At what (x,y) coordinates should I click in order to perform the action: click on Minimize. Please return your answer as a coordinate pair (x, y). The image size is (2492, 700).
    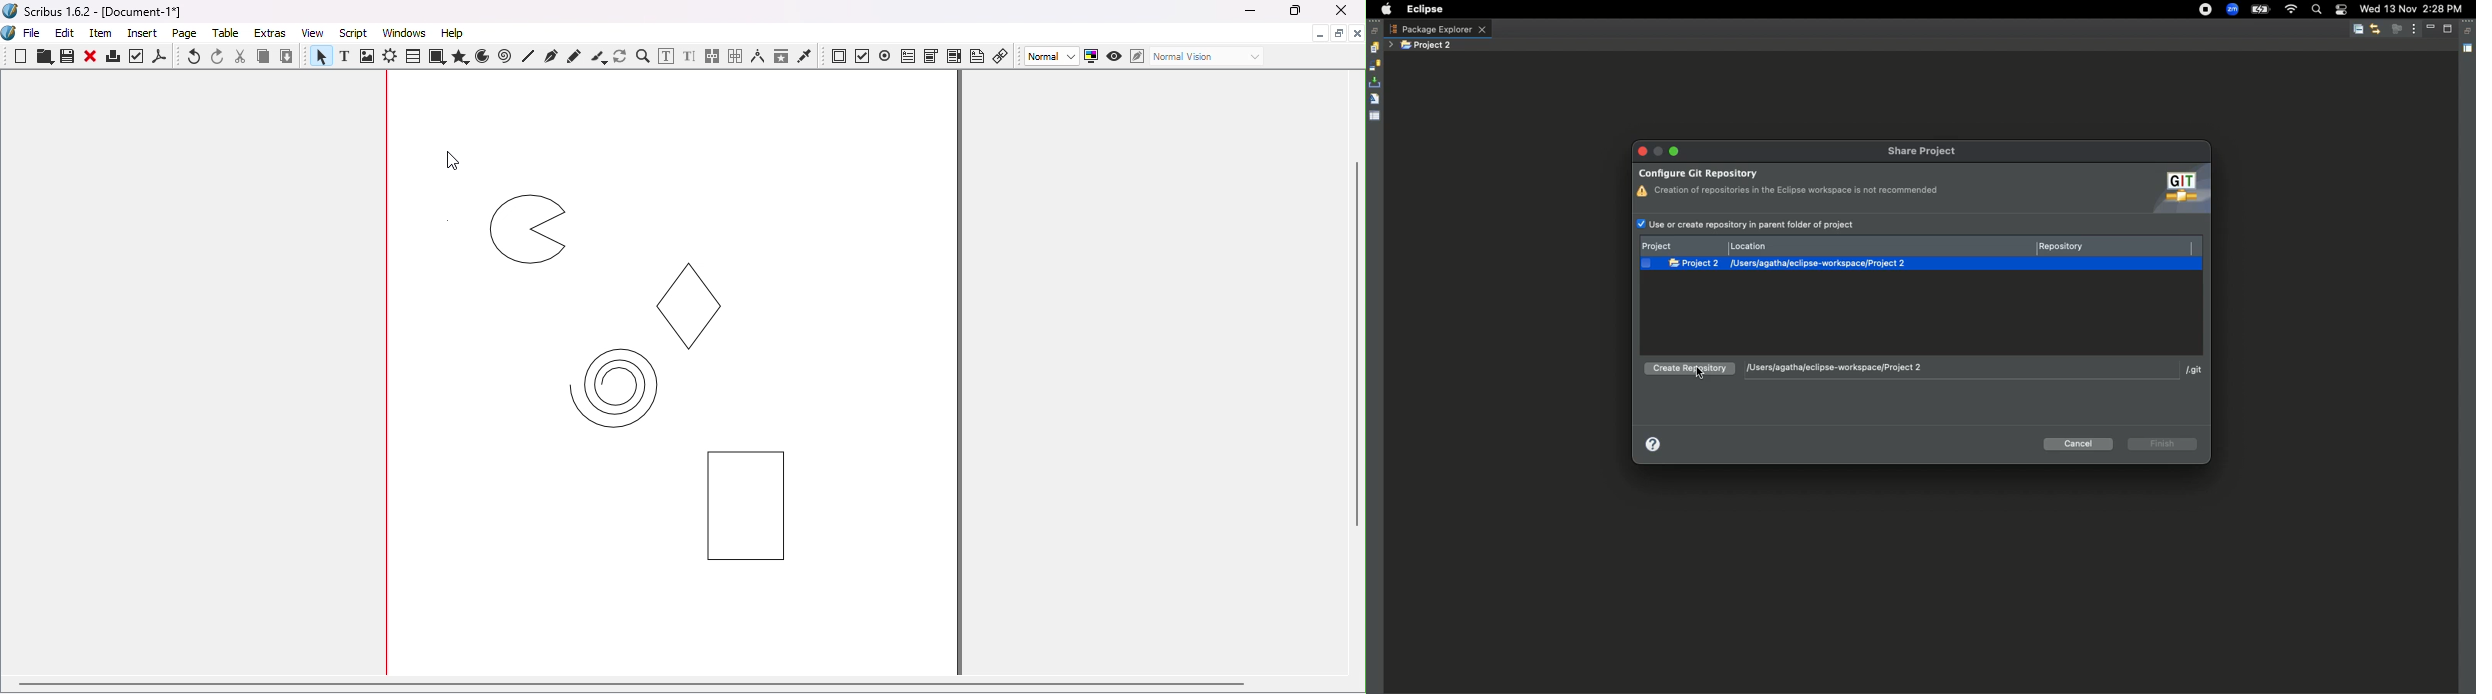
    Looking at the image, I should click on (1318, 32).